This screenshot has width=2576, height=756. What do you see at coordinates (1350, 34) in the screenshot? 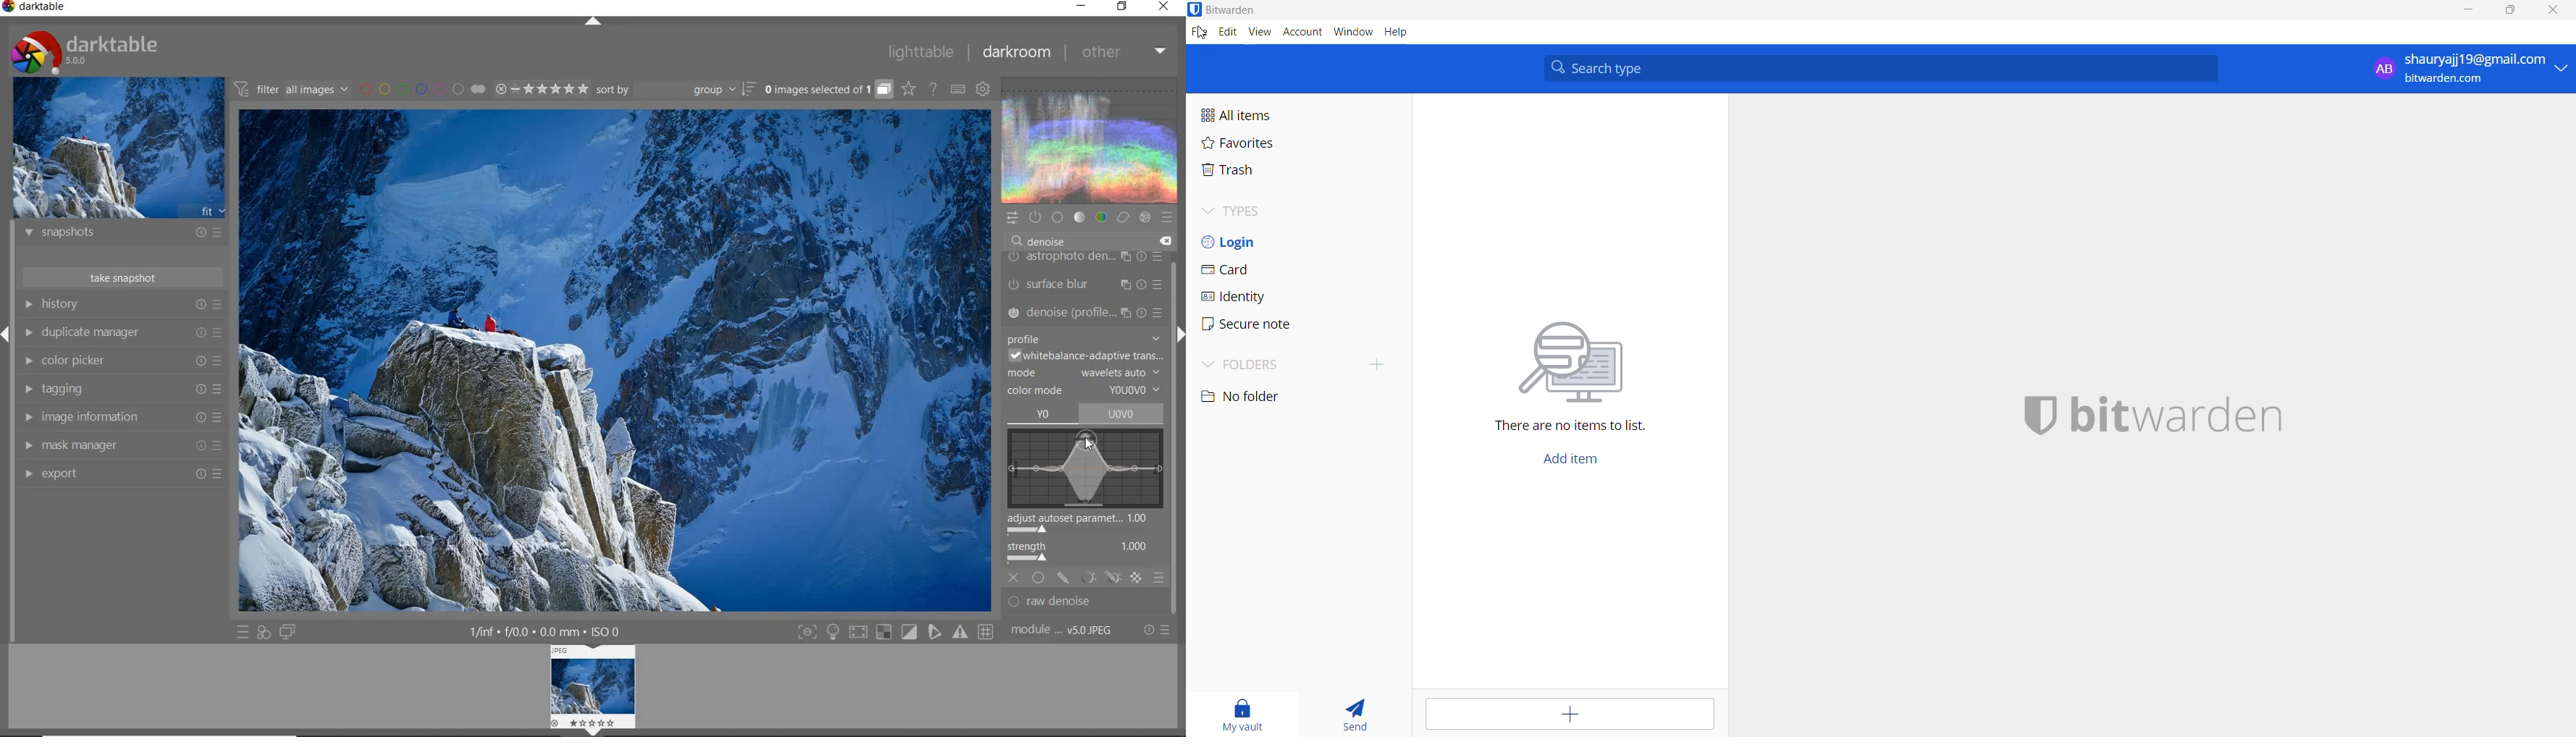
I see `window` at bounding box center [1350, 34].